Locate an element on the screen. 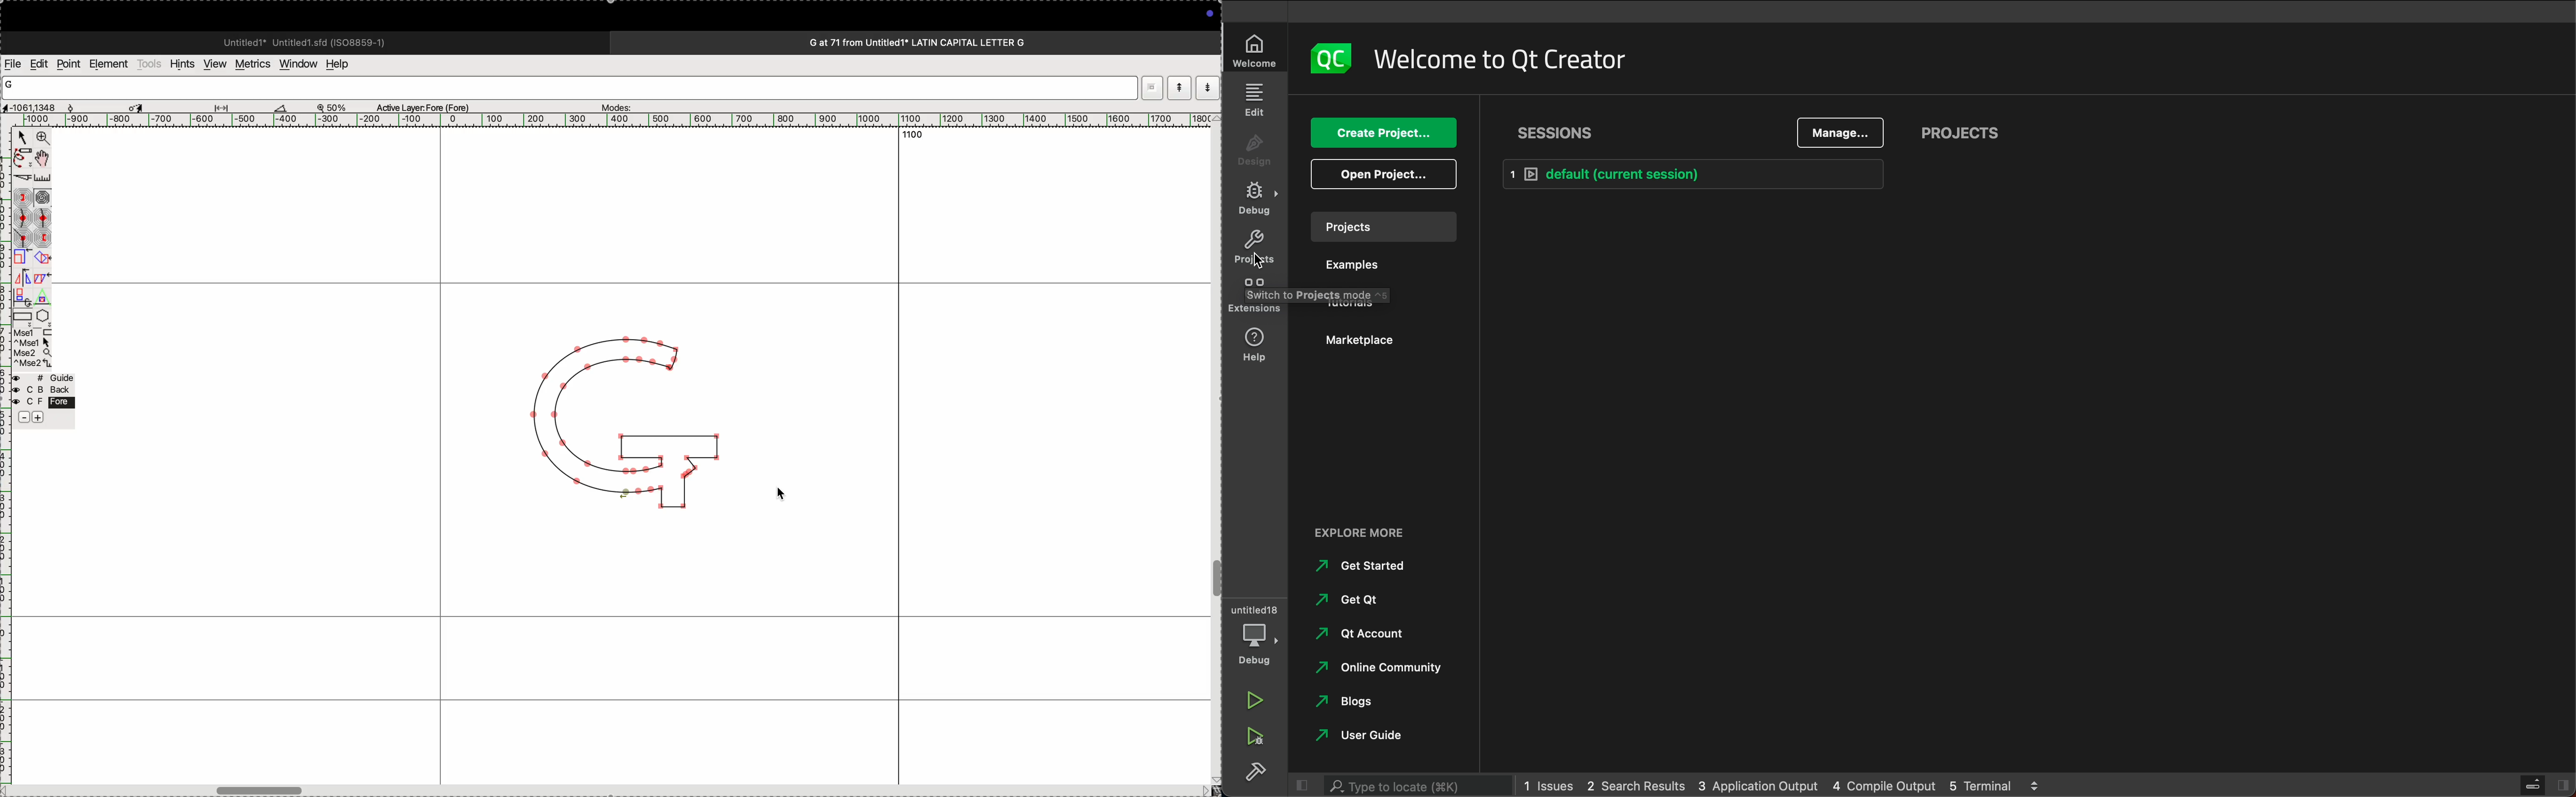 The image size is (2576, 812). projects is located at coordinates (1973, 131).